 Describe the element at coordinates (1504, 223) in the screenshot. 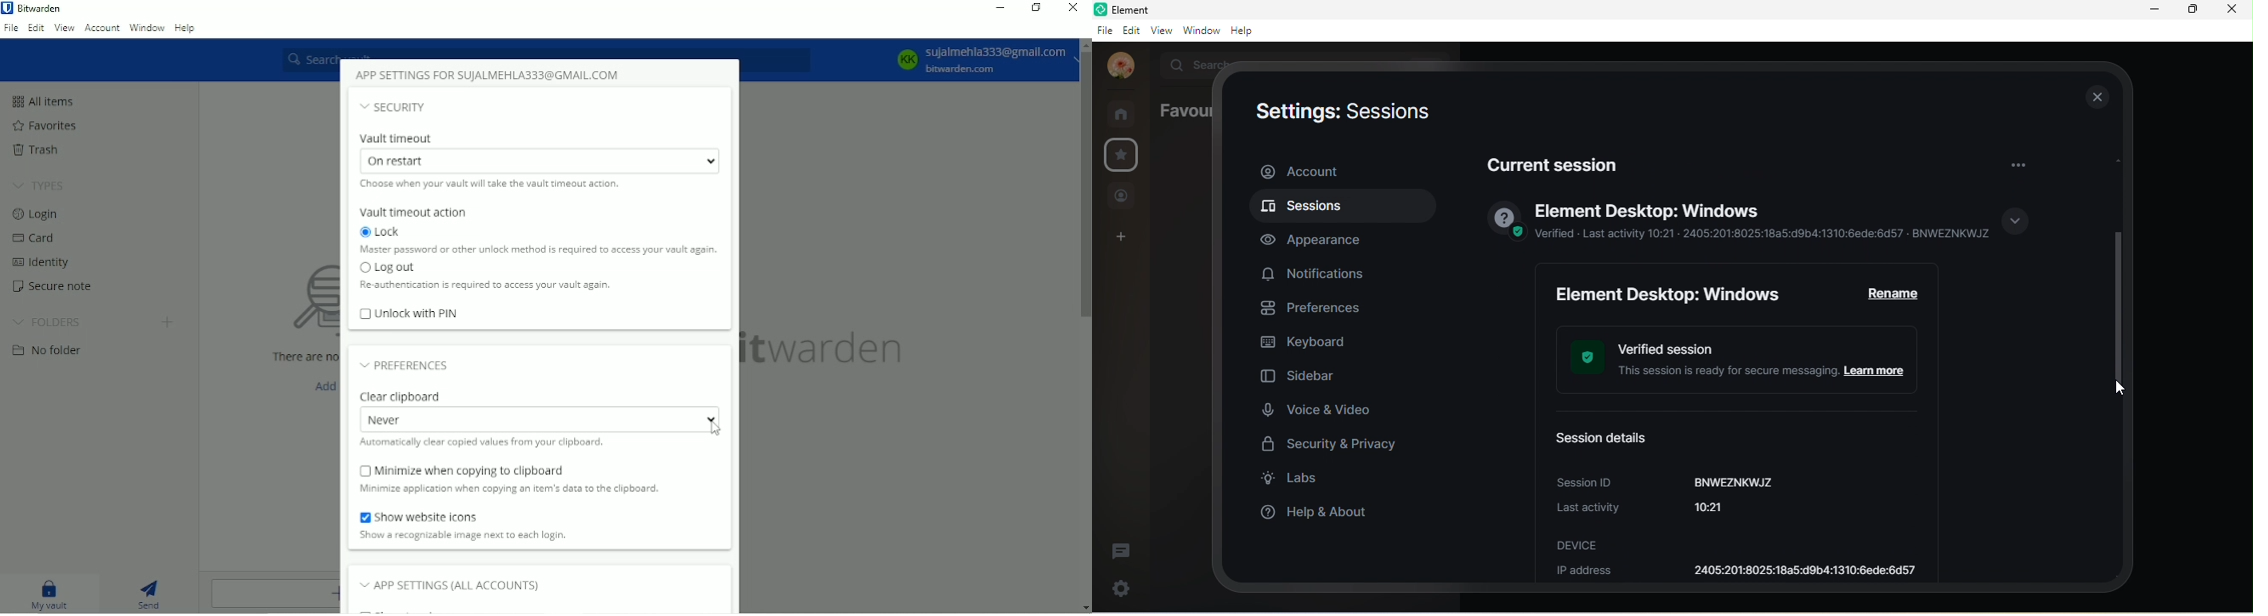

I see `verified image` at that location.